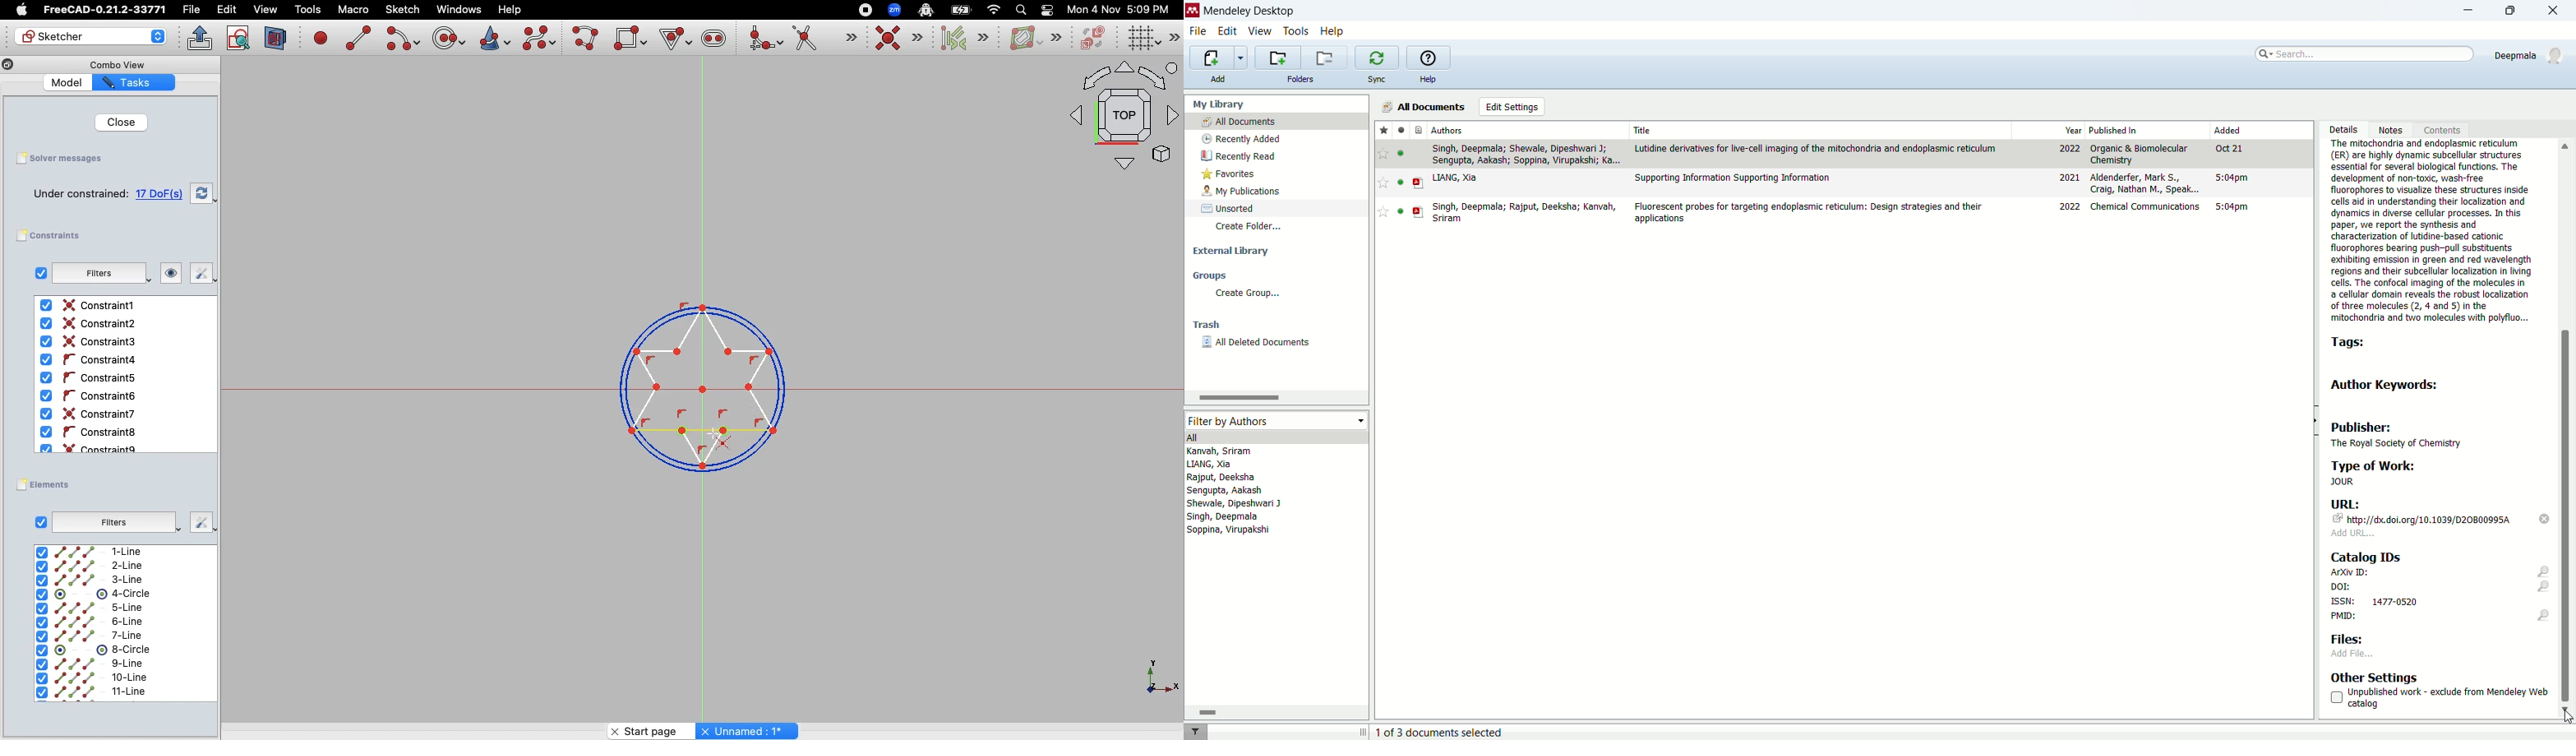 This screenshot has height=756, width=2576. What do you see at coordinates (90, 36) in the screenshot?
I see `Sketcher` at bounding box center [90, 36].